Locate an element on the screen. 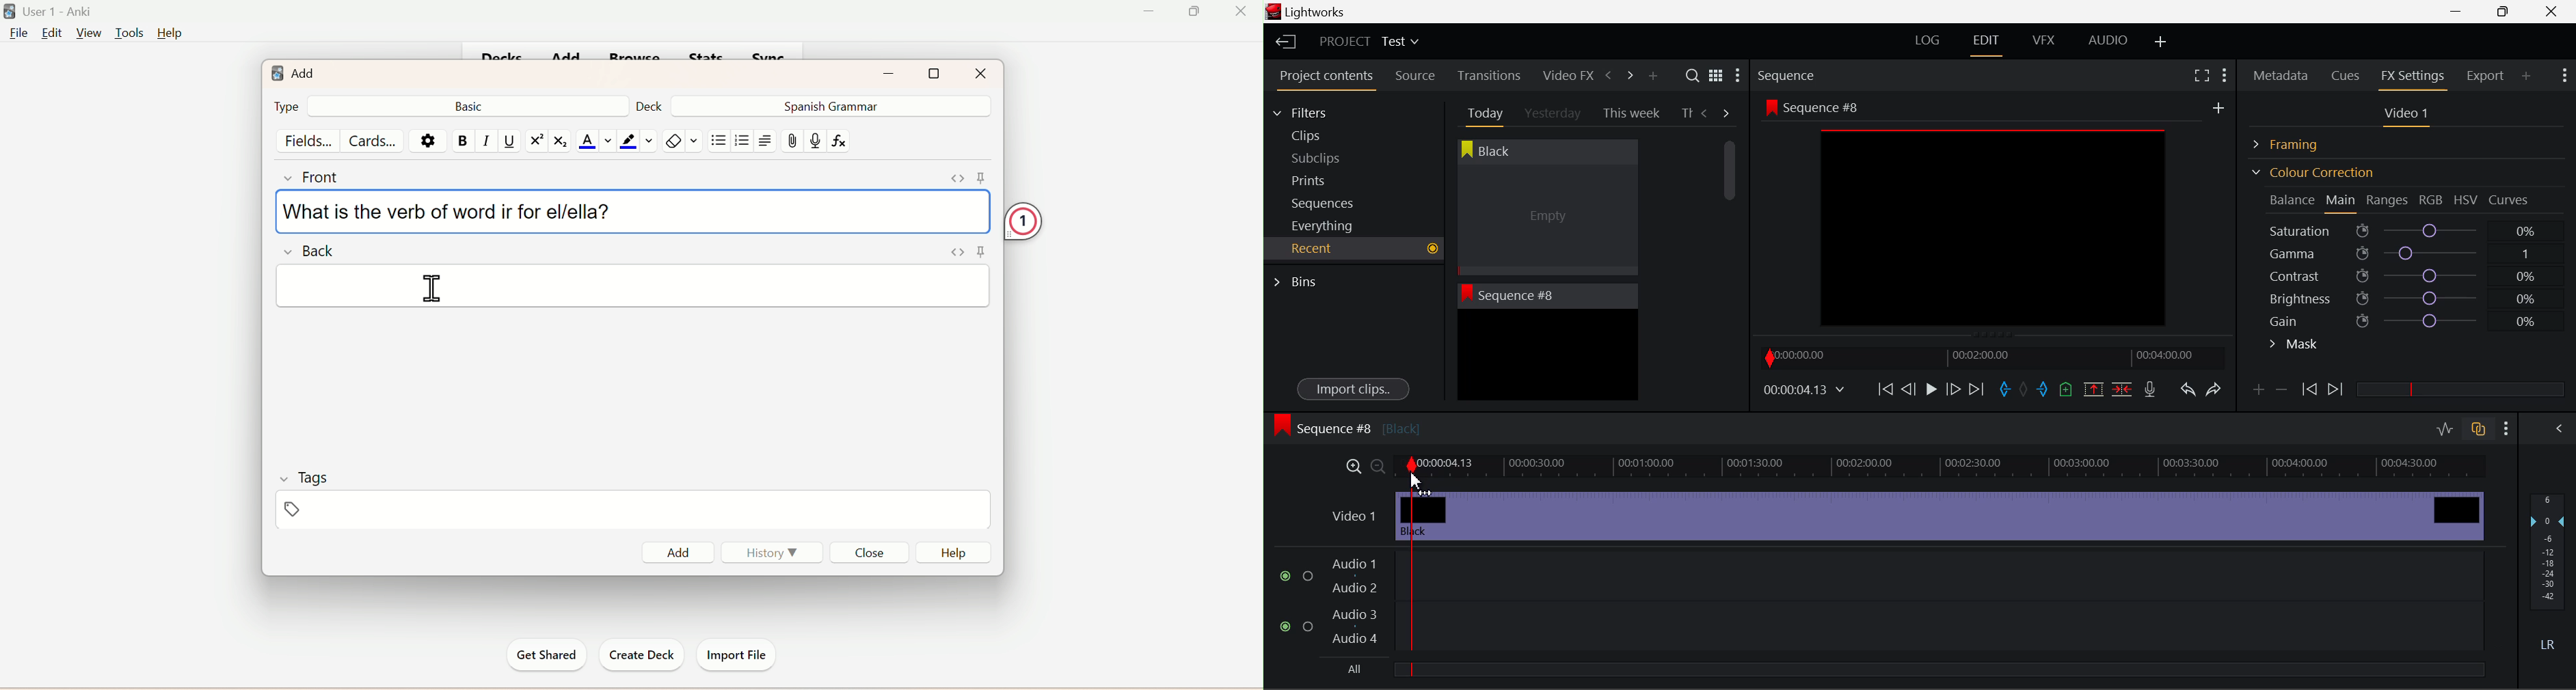  Close is located at coordinates (980, 72).